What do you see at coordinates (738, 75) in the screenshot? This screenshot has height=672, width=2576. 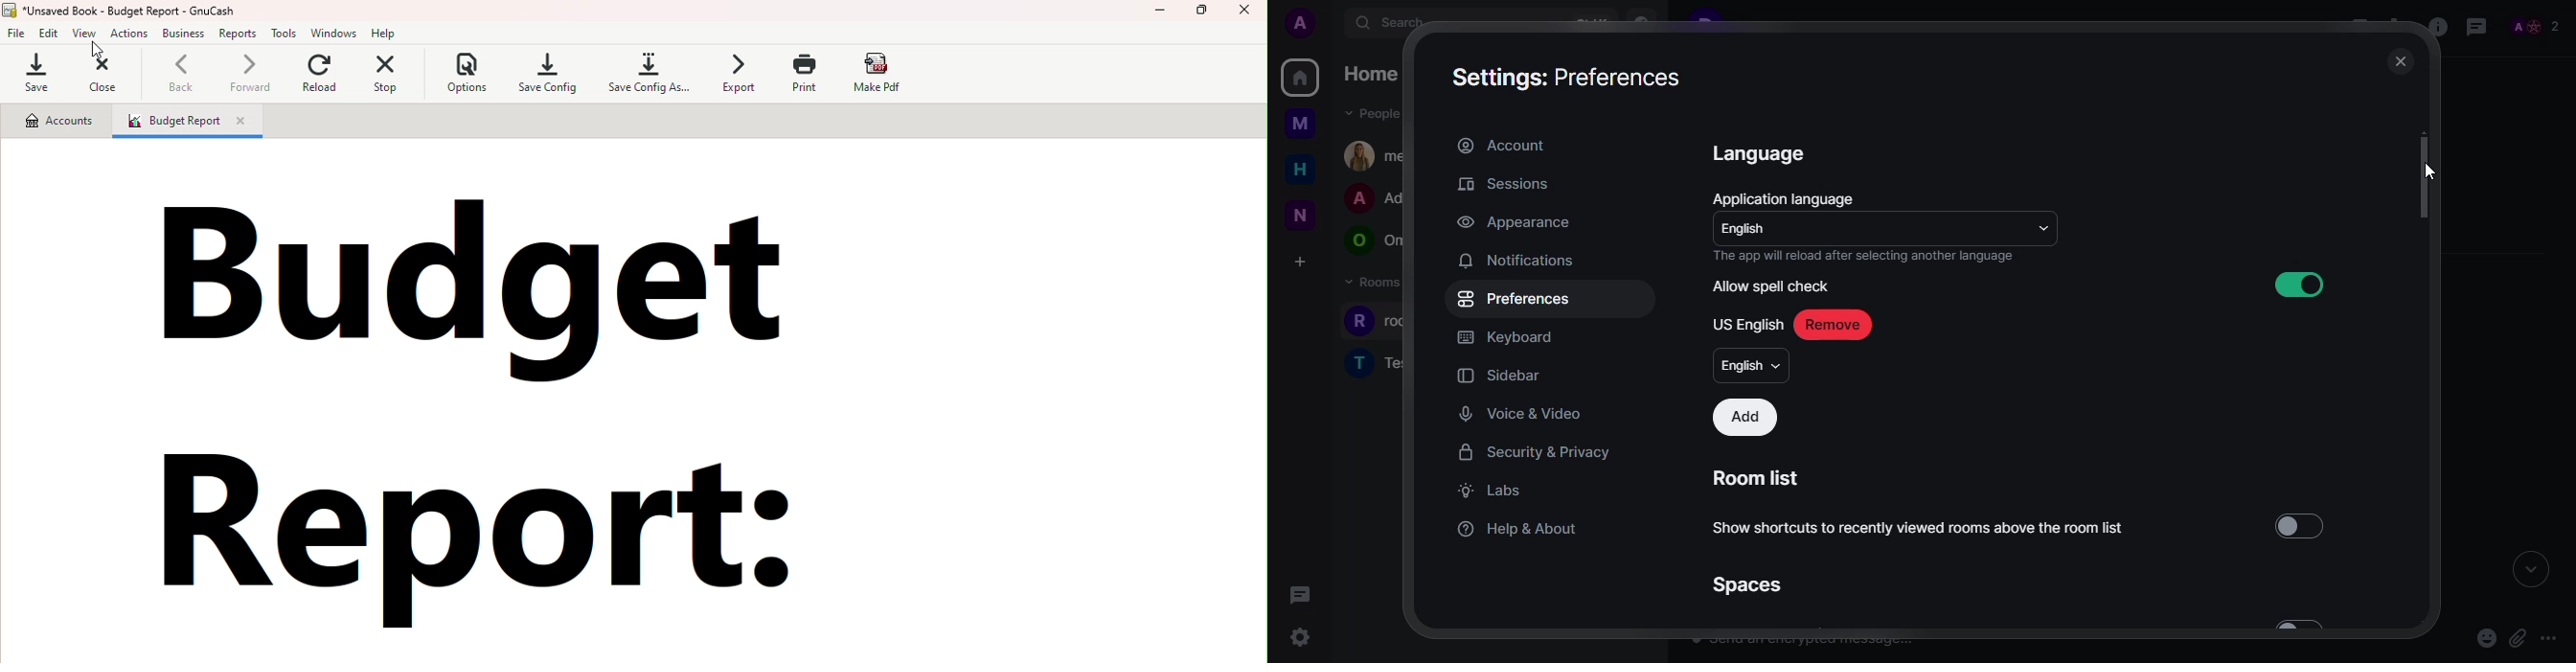 I see `Export` at bounding box center [738, 75].